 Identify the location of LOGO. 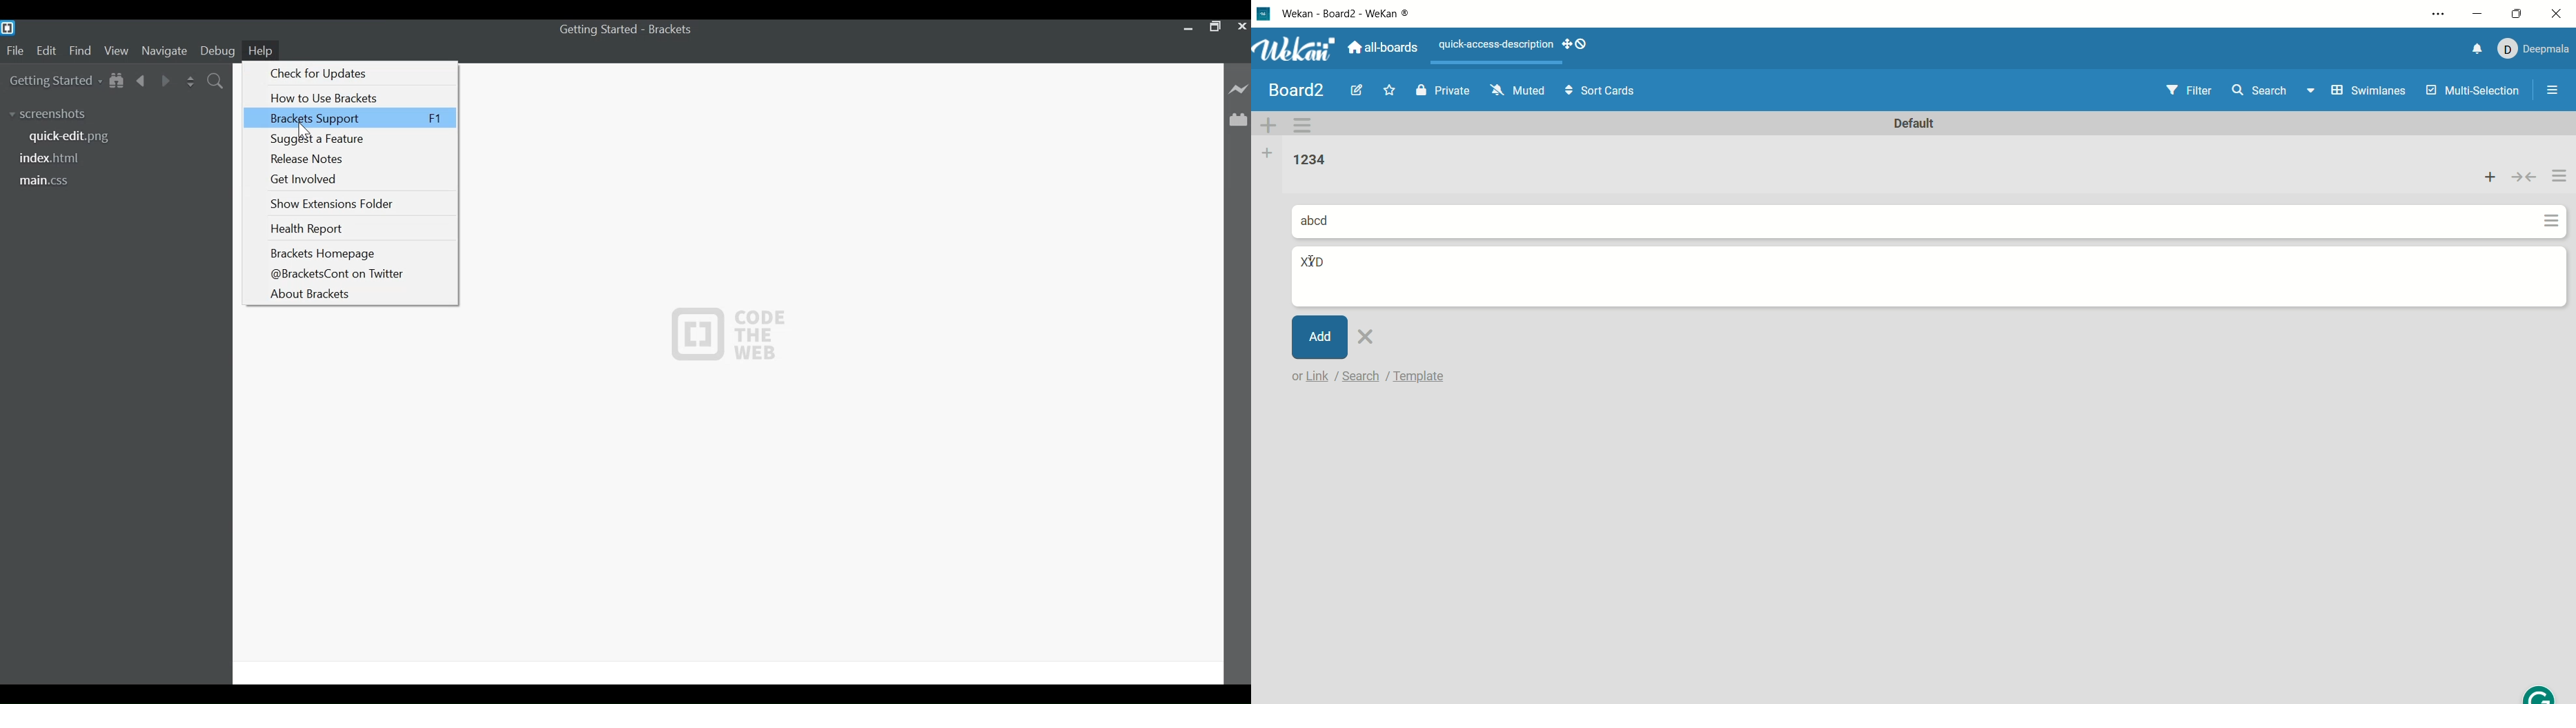
(730, 333).